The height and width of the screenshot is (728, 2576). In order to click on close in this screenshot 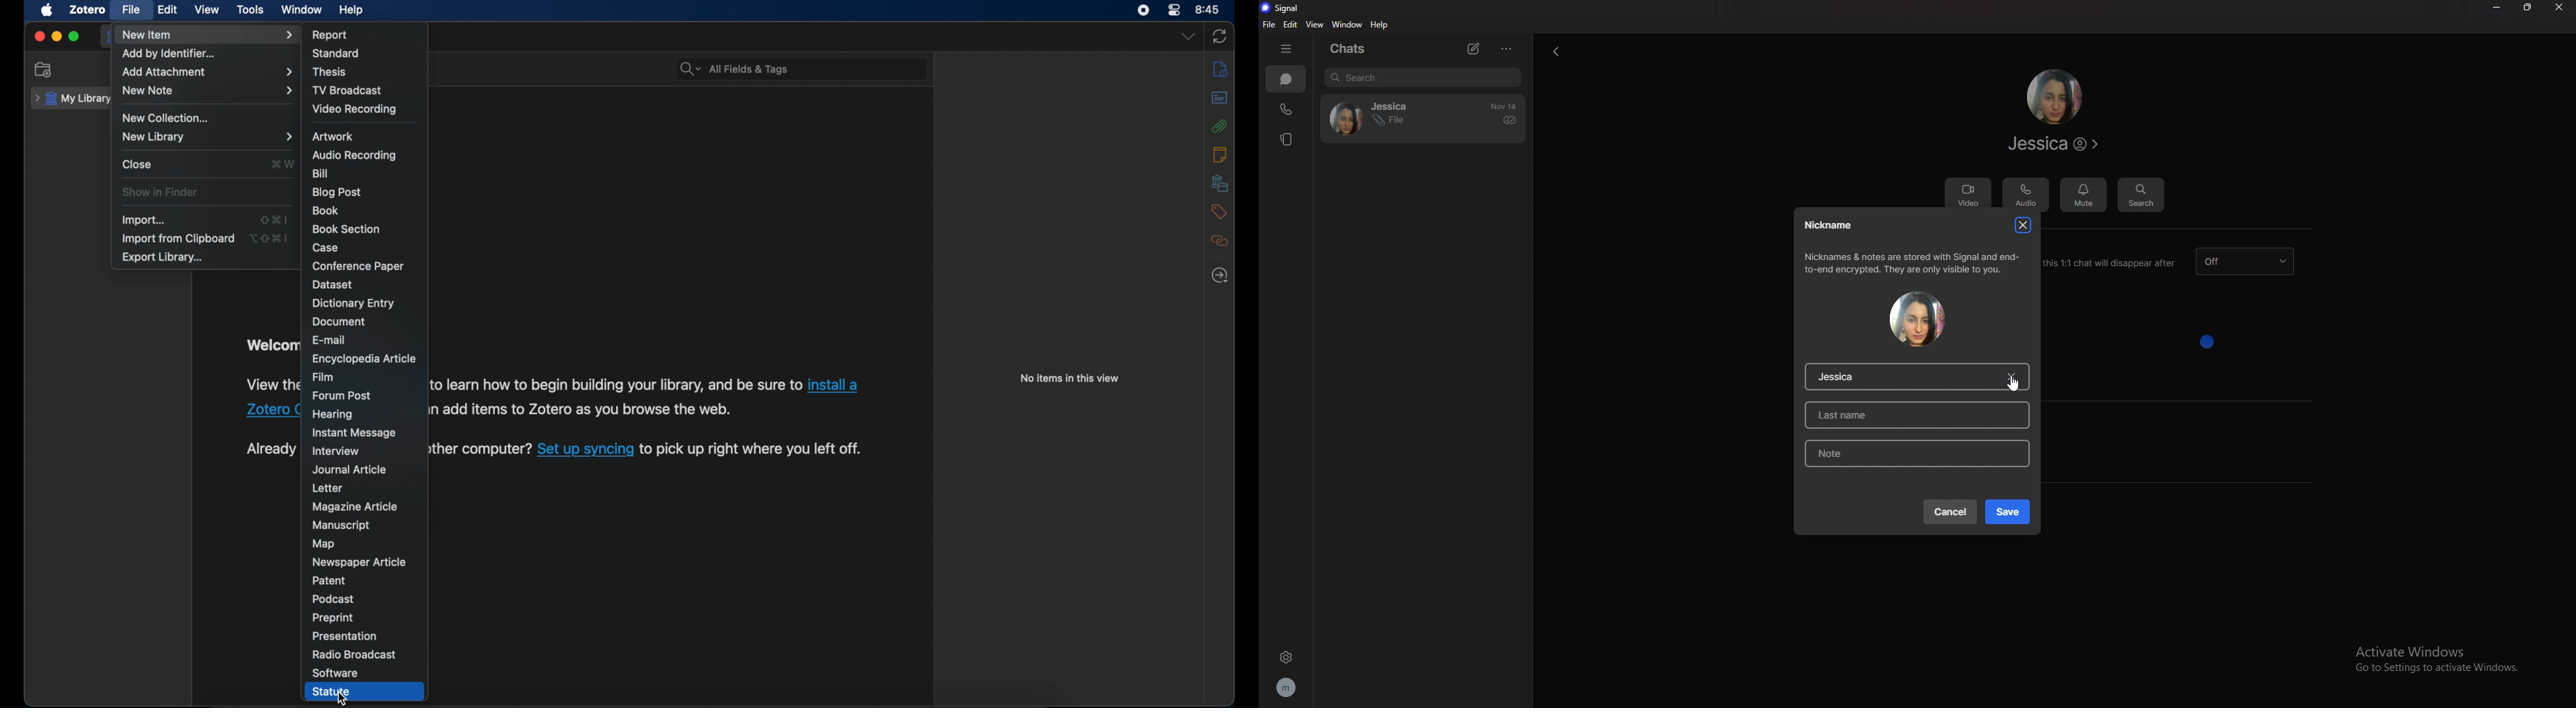, I will do `click(2562, 8)`.